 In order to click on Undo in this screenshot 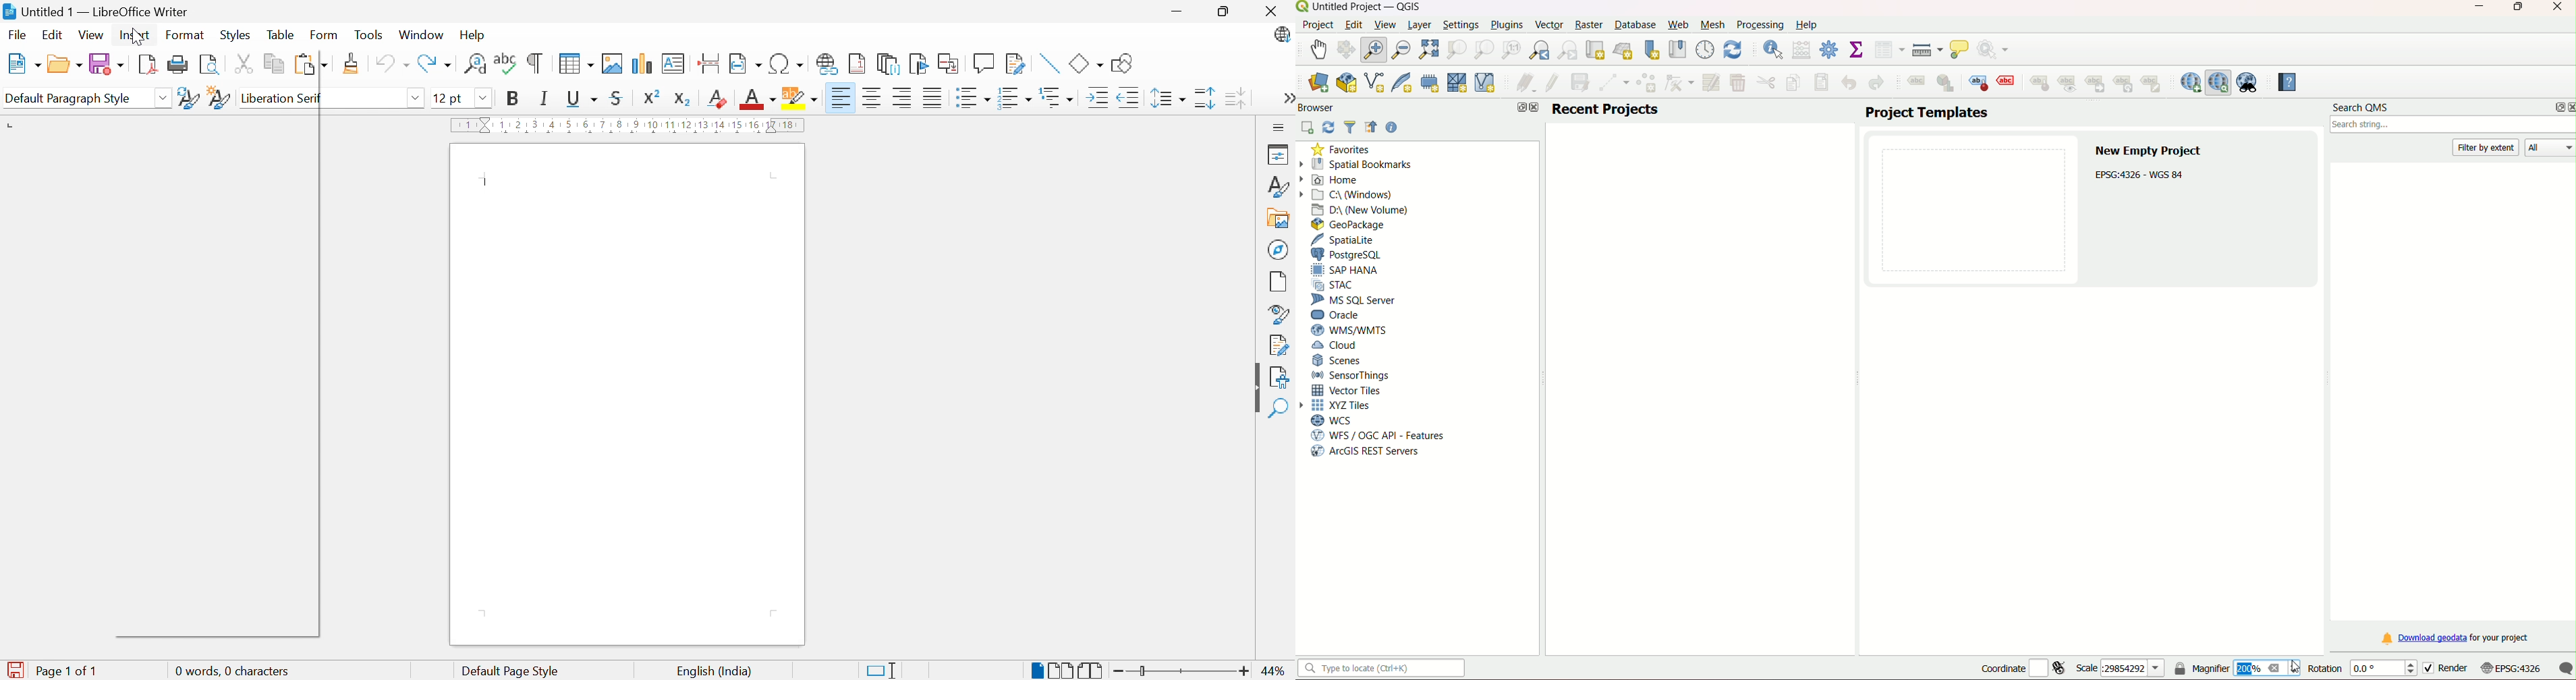, I will do `click(393, 64)`.